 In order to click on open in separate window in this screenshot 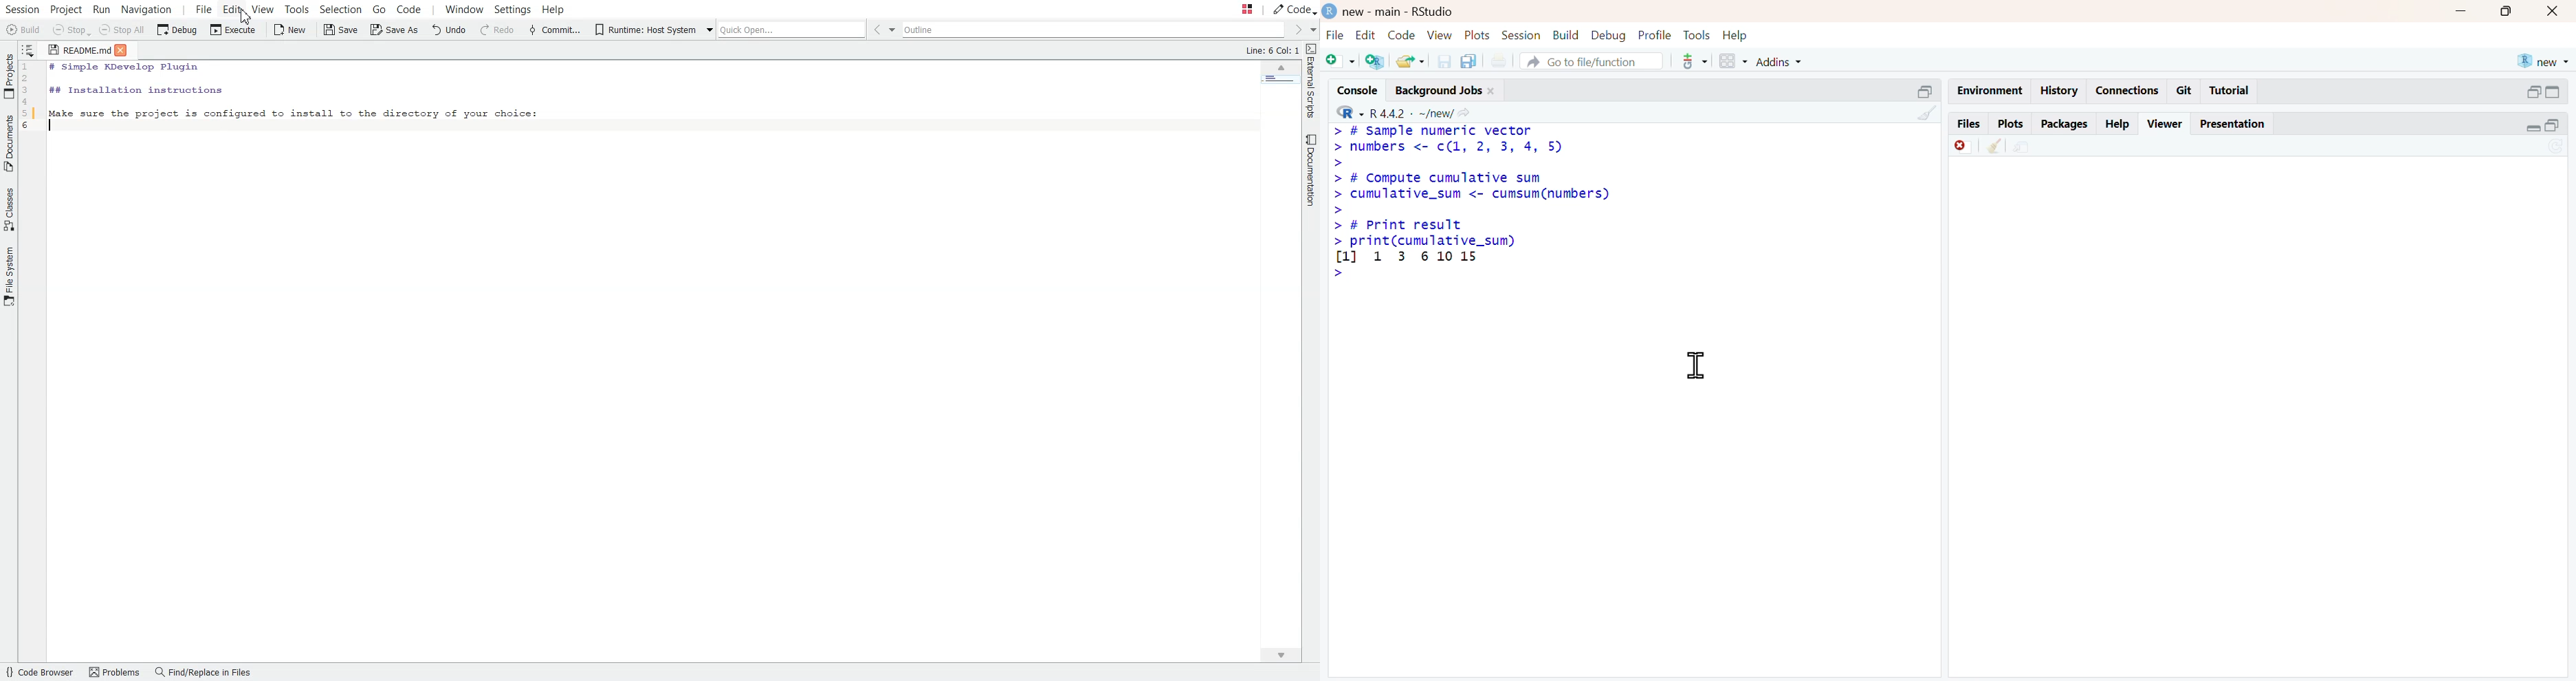, I will do `click(1927, 92)`.